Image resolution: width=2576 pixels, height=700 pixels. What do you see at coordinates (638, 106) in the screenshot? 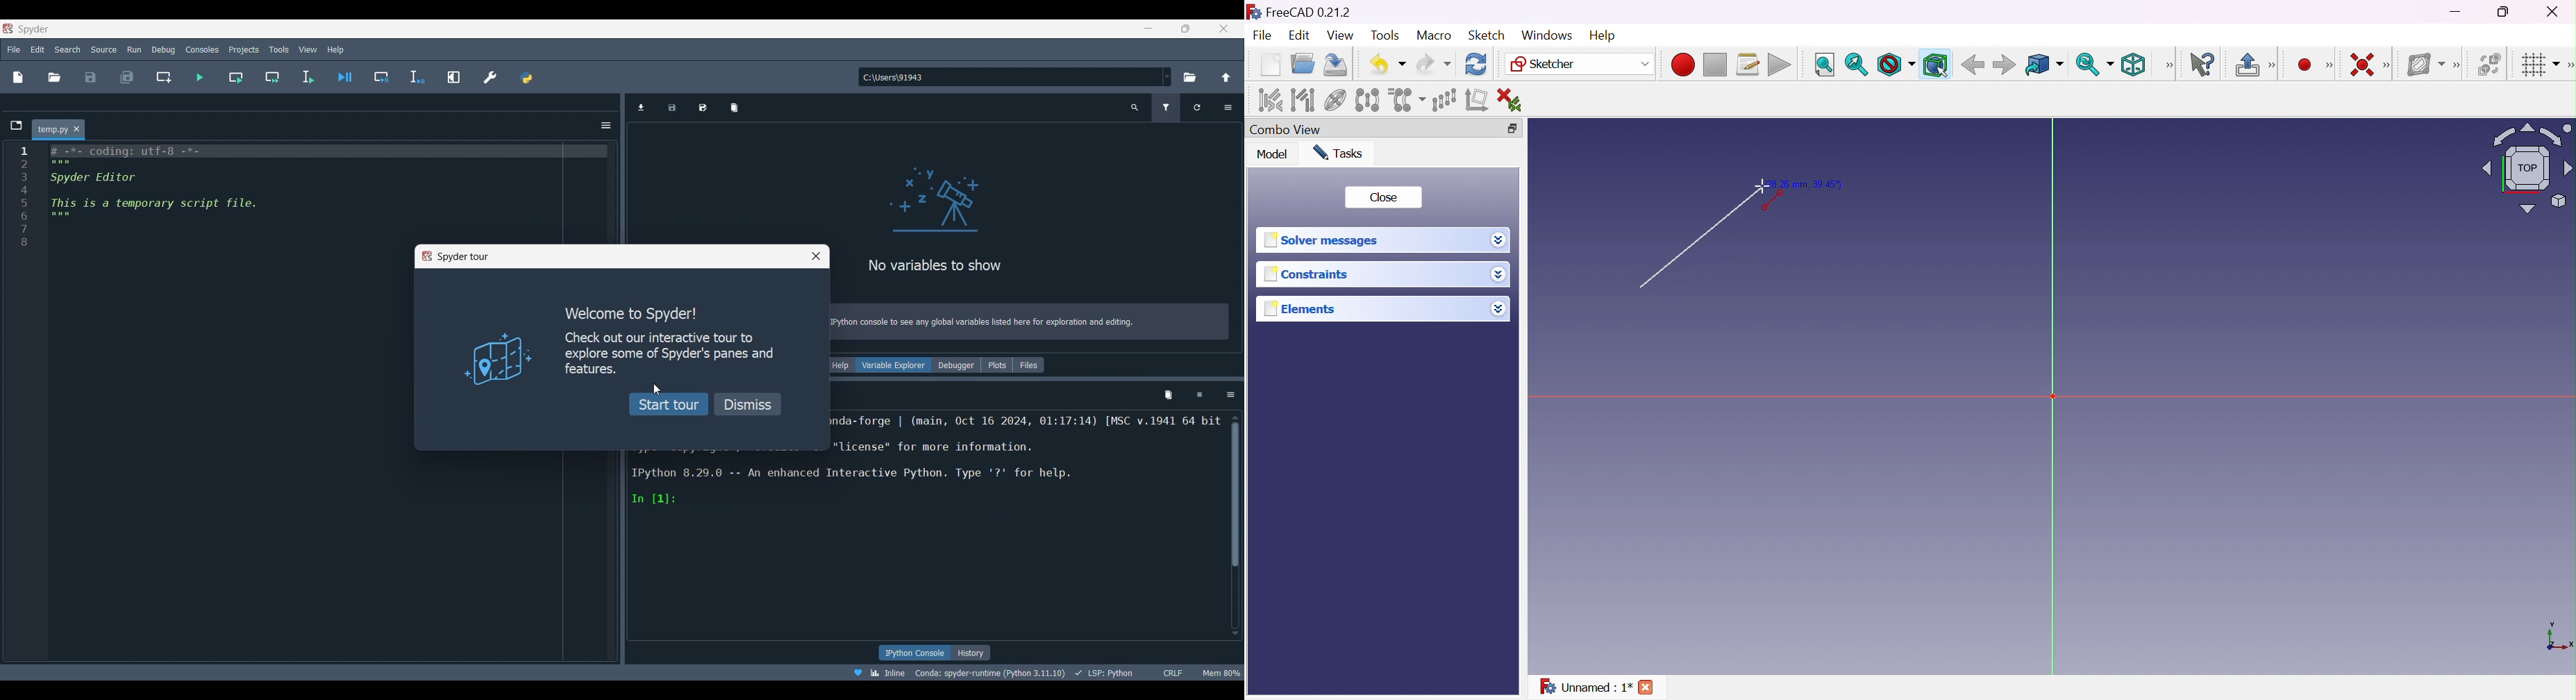
I see `download` at bounding box center [638, 106].